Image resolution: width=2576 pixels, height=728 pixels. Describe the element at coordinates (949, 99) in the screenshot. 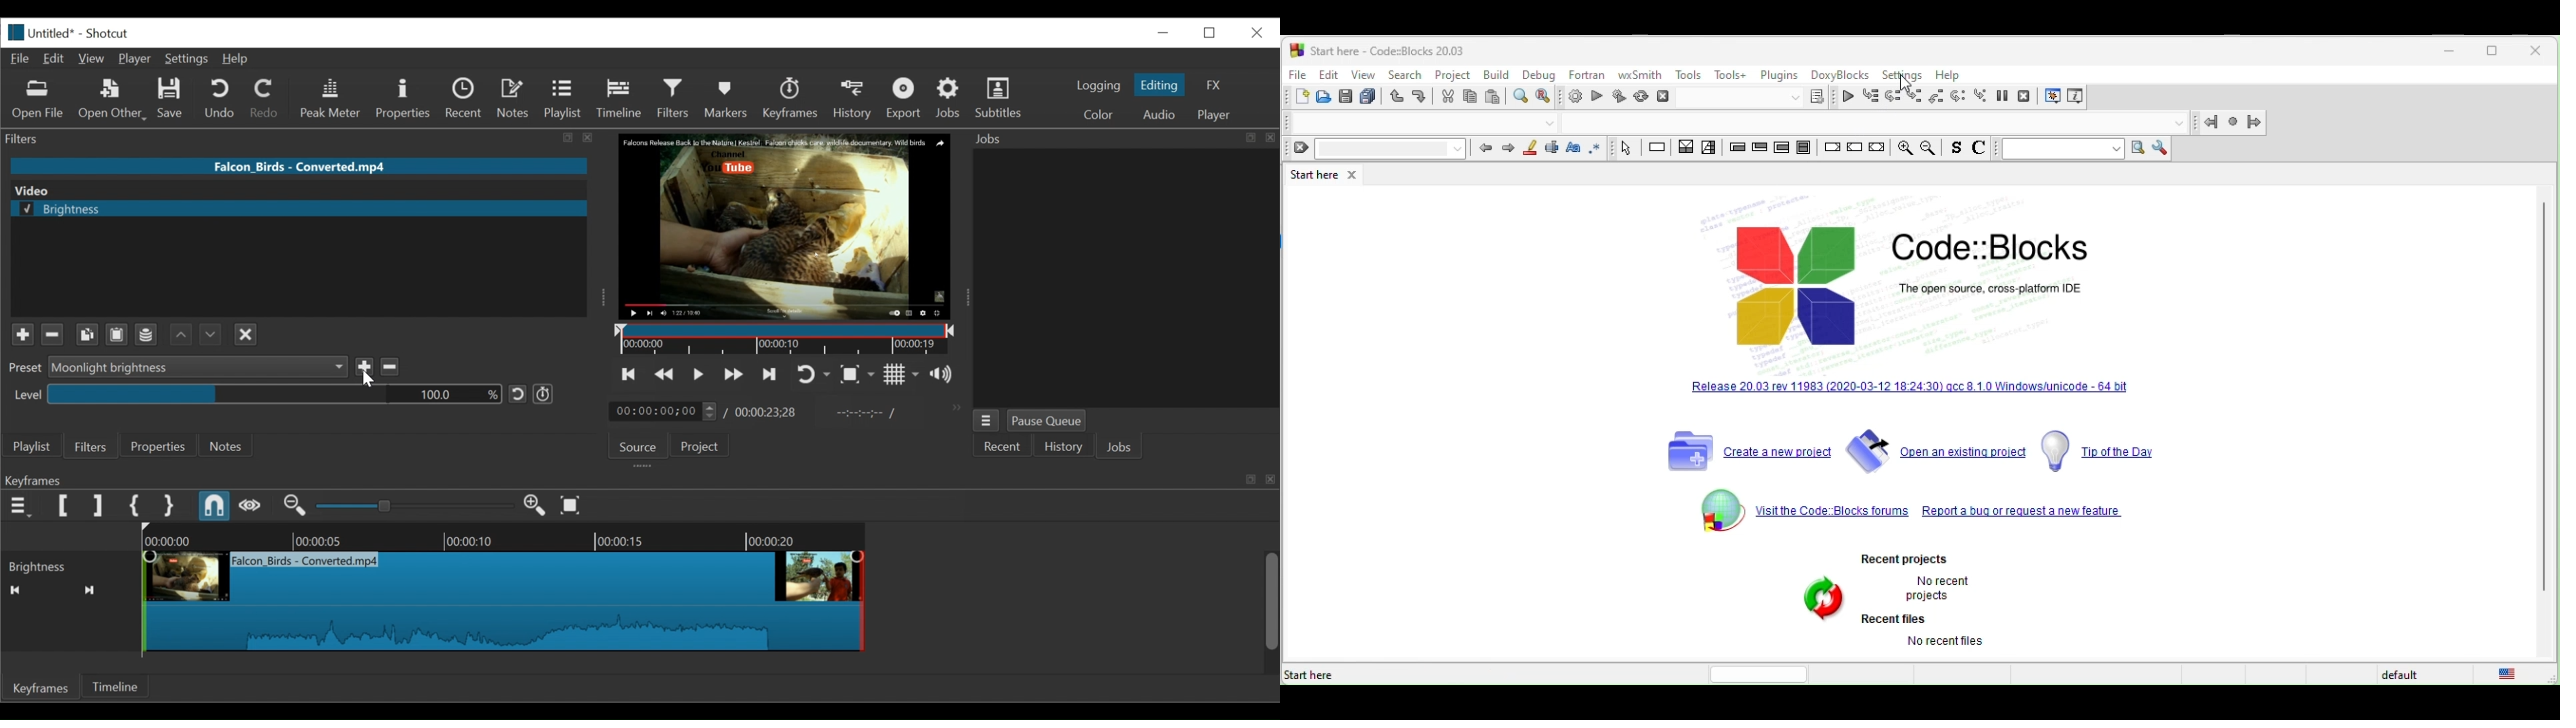

I see `Jobs` at that location.